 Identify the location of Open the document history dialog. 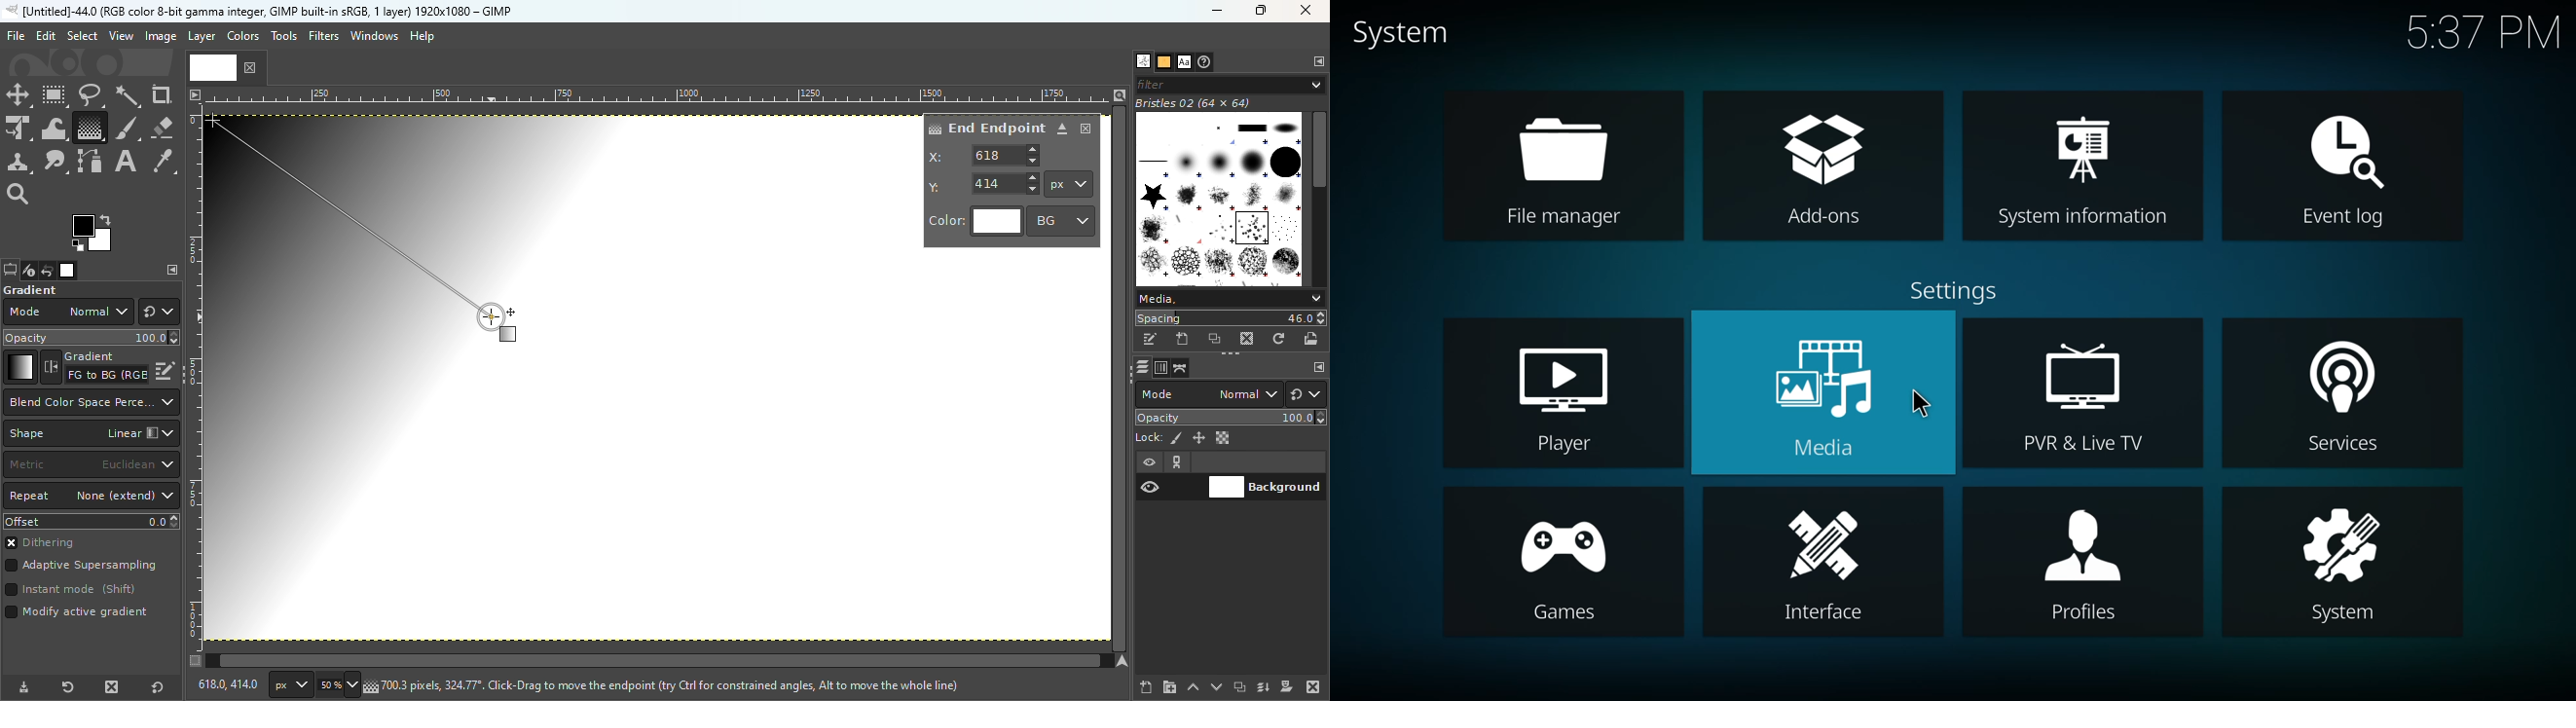
(1206, 62).